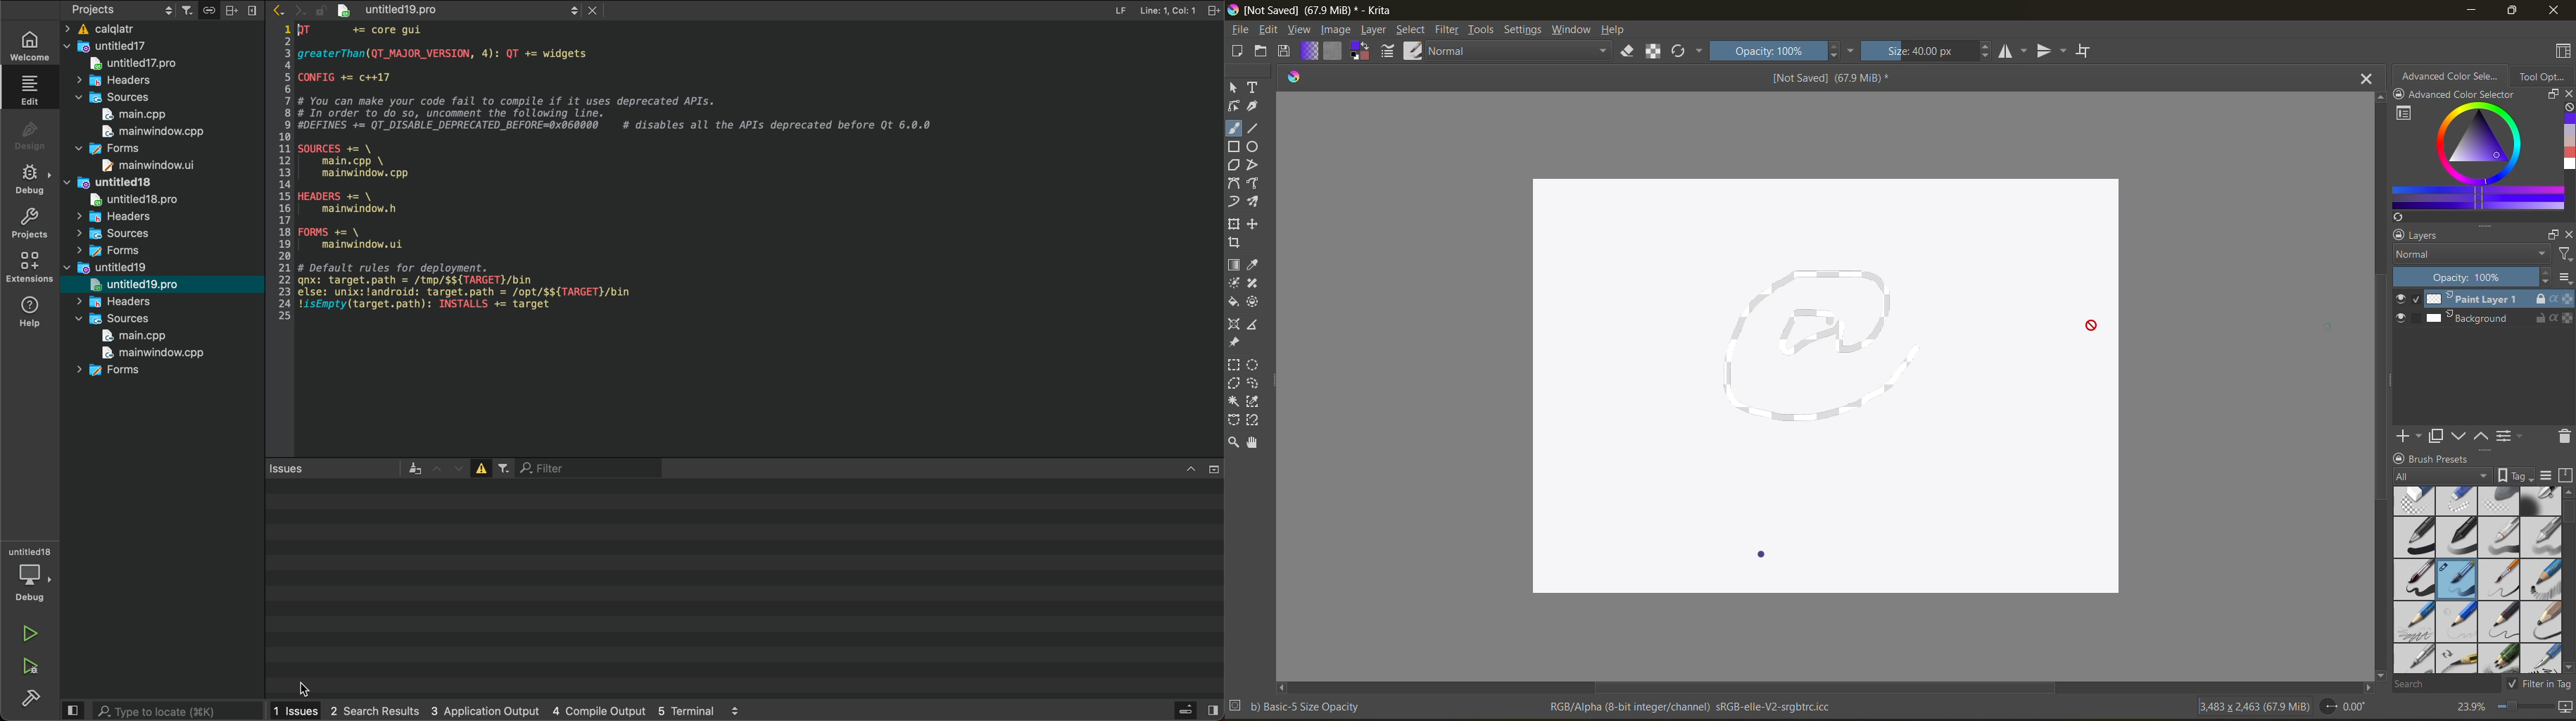  Describe the element at coordinates (71, 710) in the screenshot. I see `close slidebar` at that location.